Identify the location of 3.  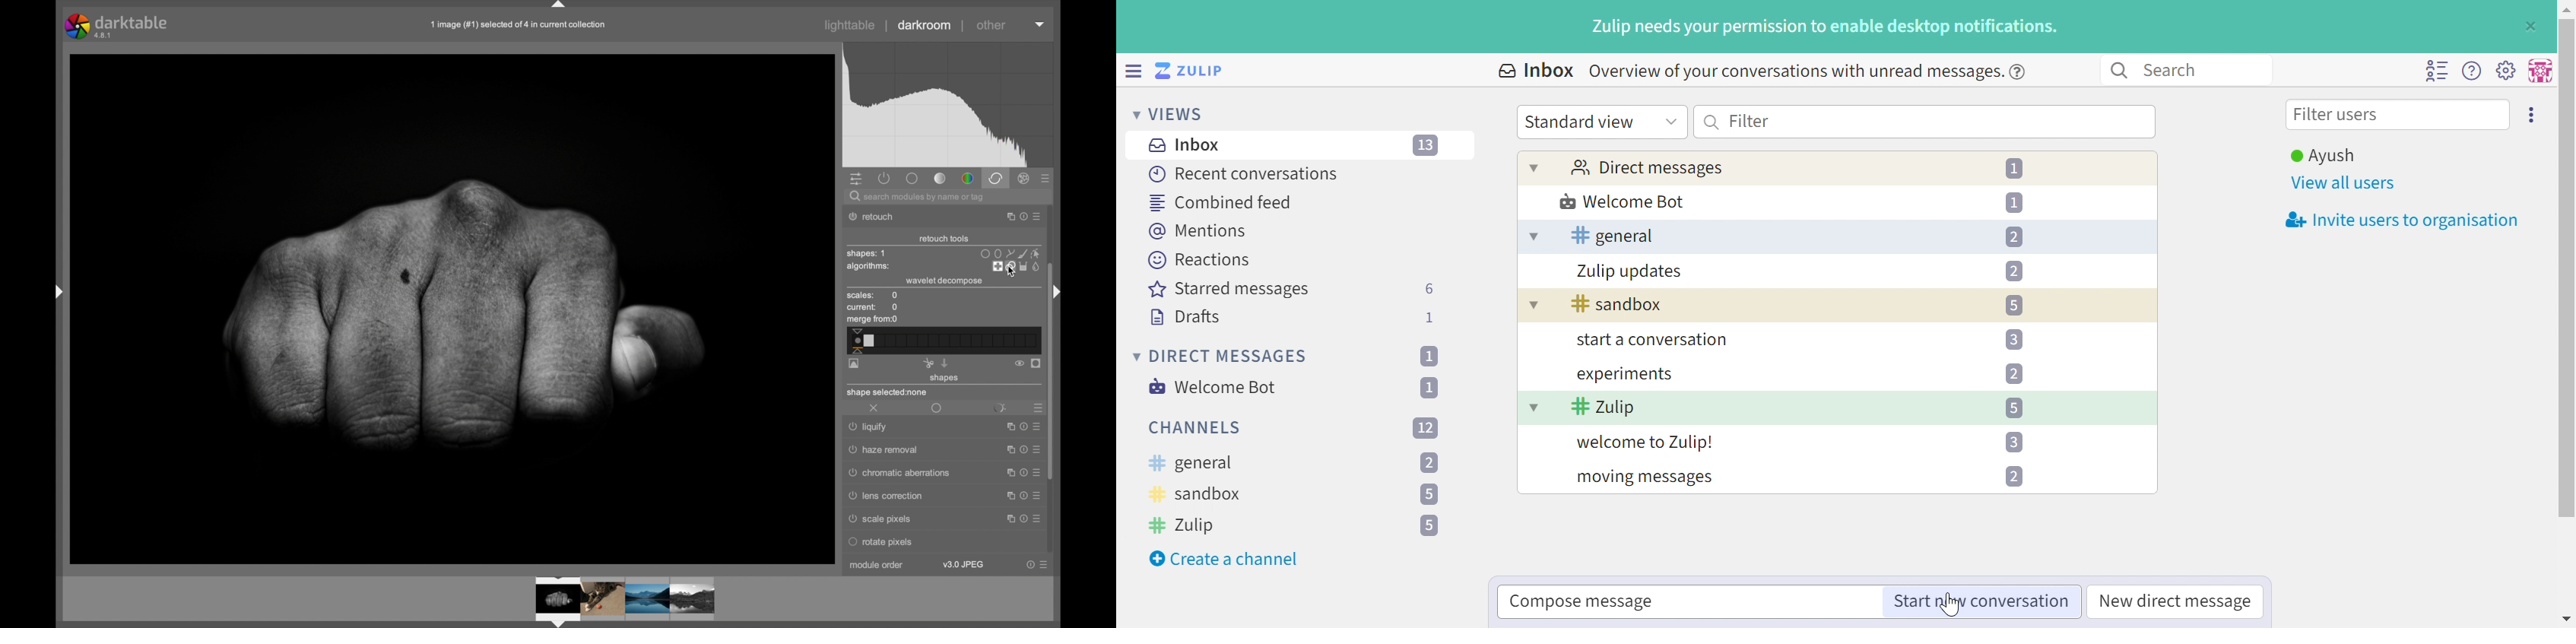
(2013, 442).